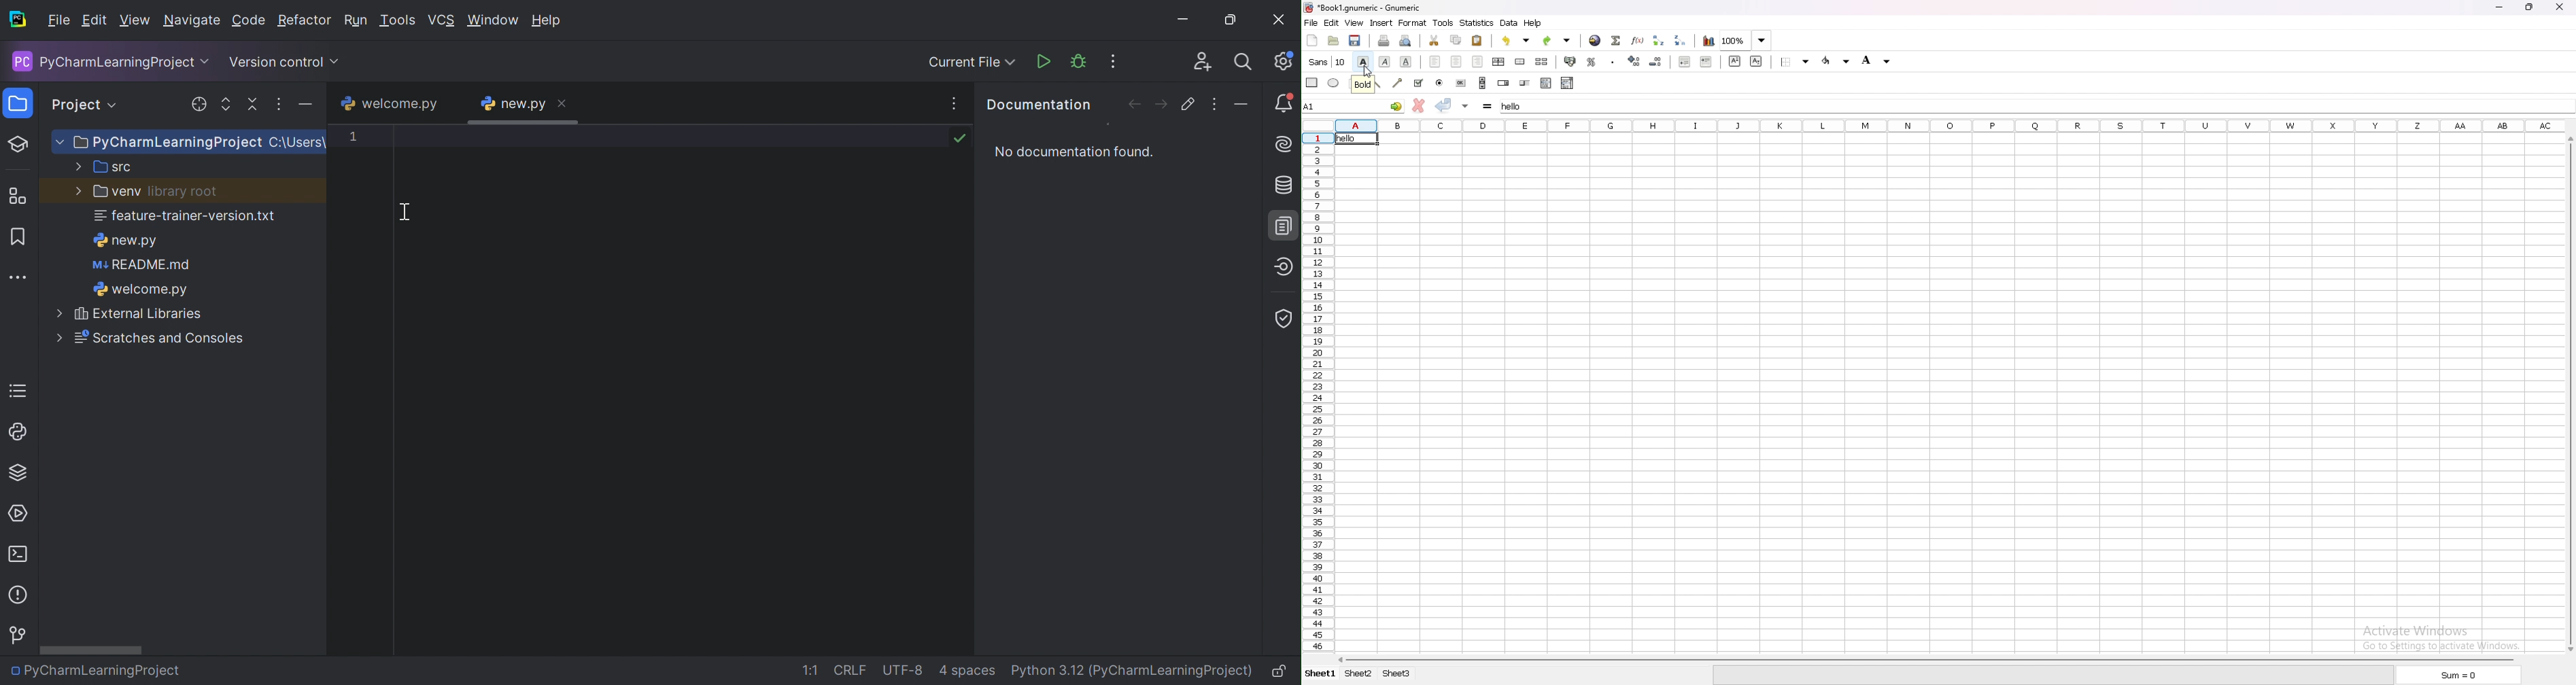  Describe the element at coordinates (21, 512) in the screenshot. I see `services` at that location.